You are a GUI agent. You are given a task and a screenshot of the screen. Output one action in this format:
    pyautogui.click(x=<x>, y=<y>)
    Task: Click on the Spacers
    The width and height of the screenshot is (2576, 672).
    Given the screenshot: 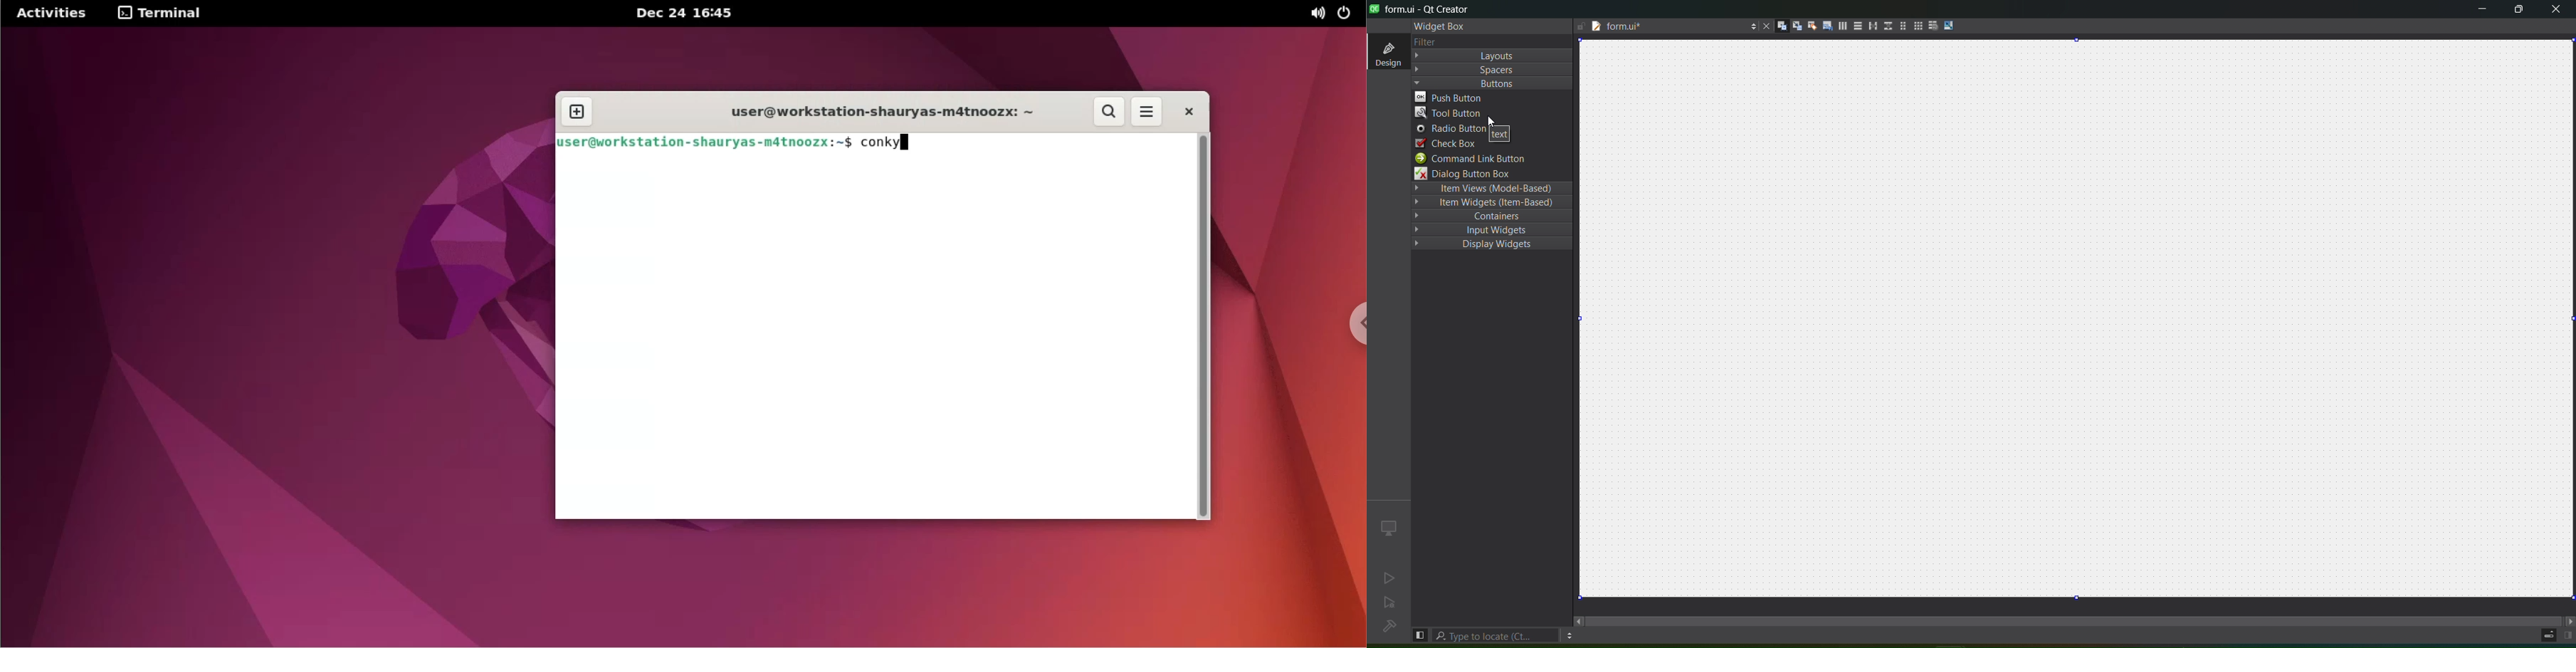 What is the action you would take?
    pyautogui.click(x=1493, y=70)
    